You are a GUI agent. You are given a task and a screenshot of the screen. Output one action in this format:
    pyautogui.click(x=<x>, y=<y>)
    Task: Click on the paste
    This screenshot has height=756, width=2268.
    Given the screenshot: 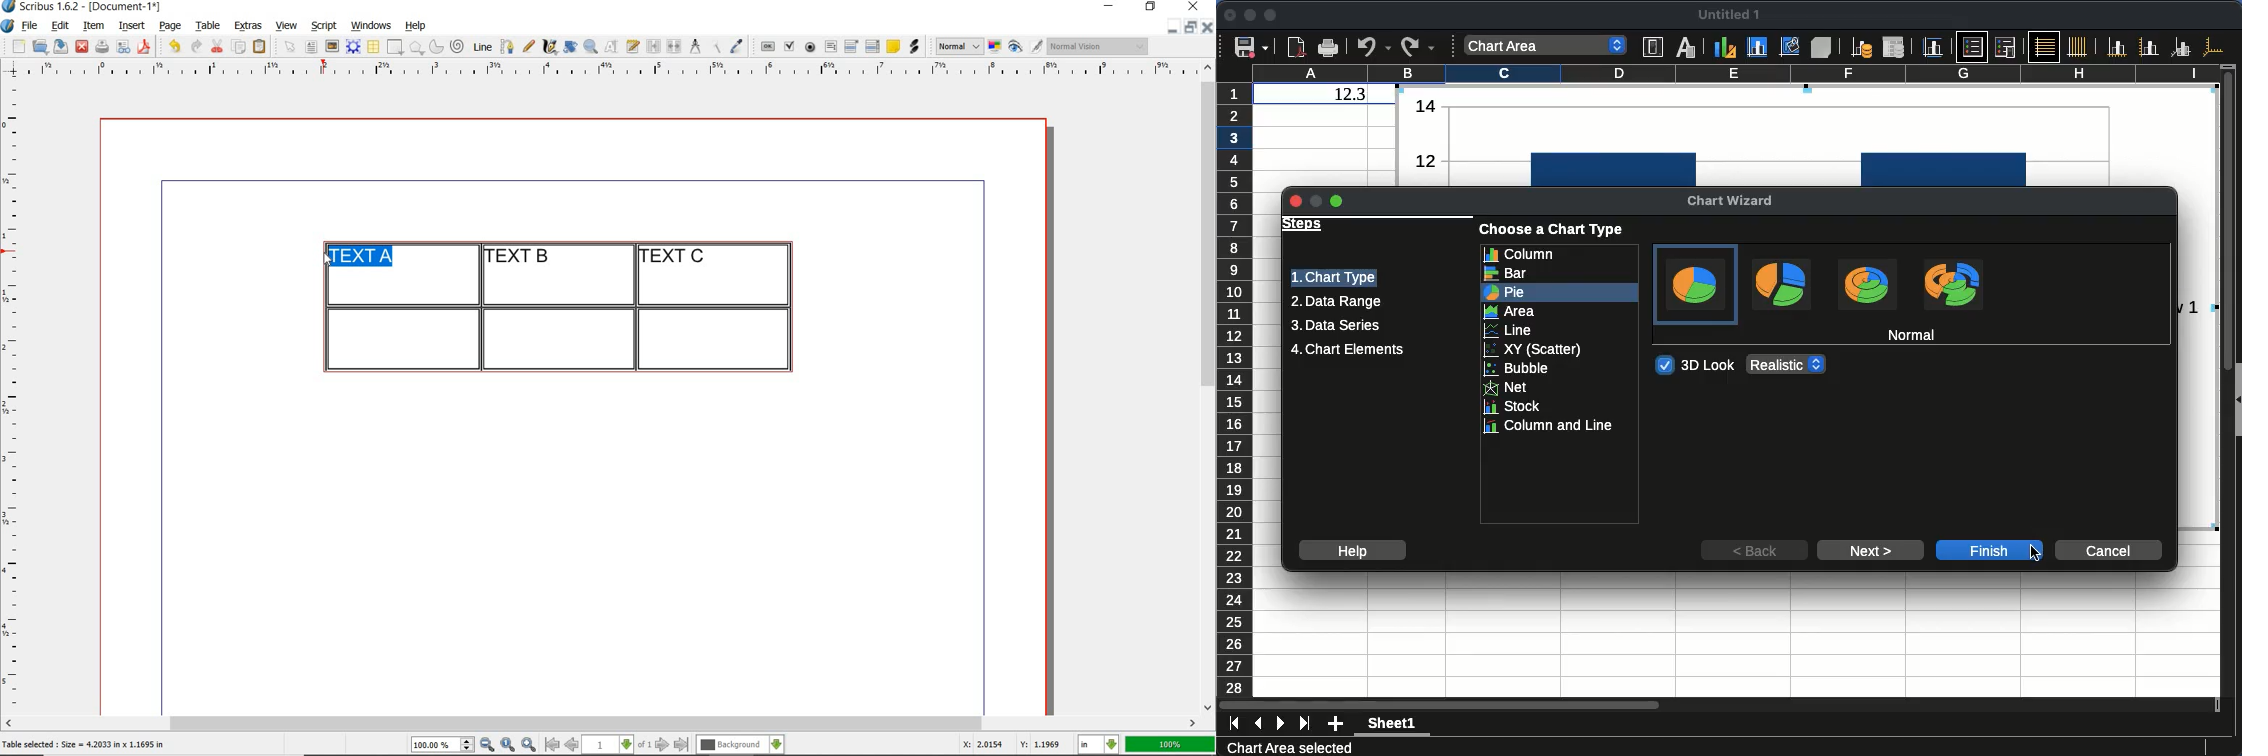 What is the action you would take?
    pyautogui.click(x=262, y=47)
    